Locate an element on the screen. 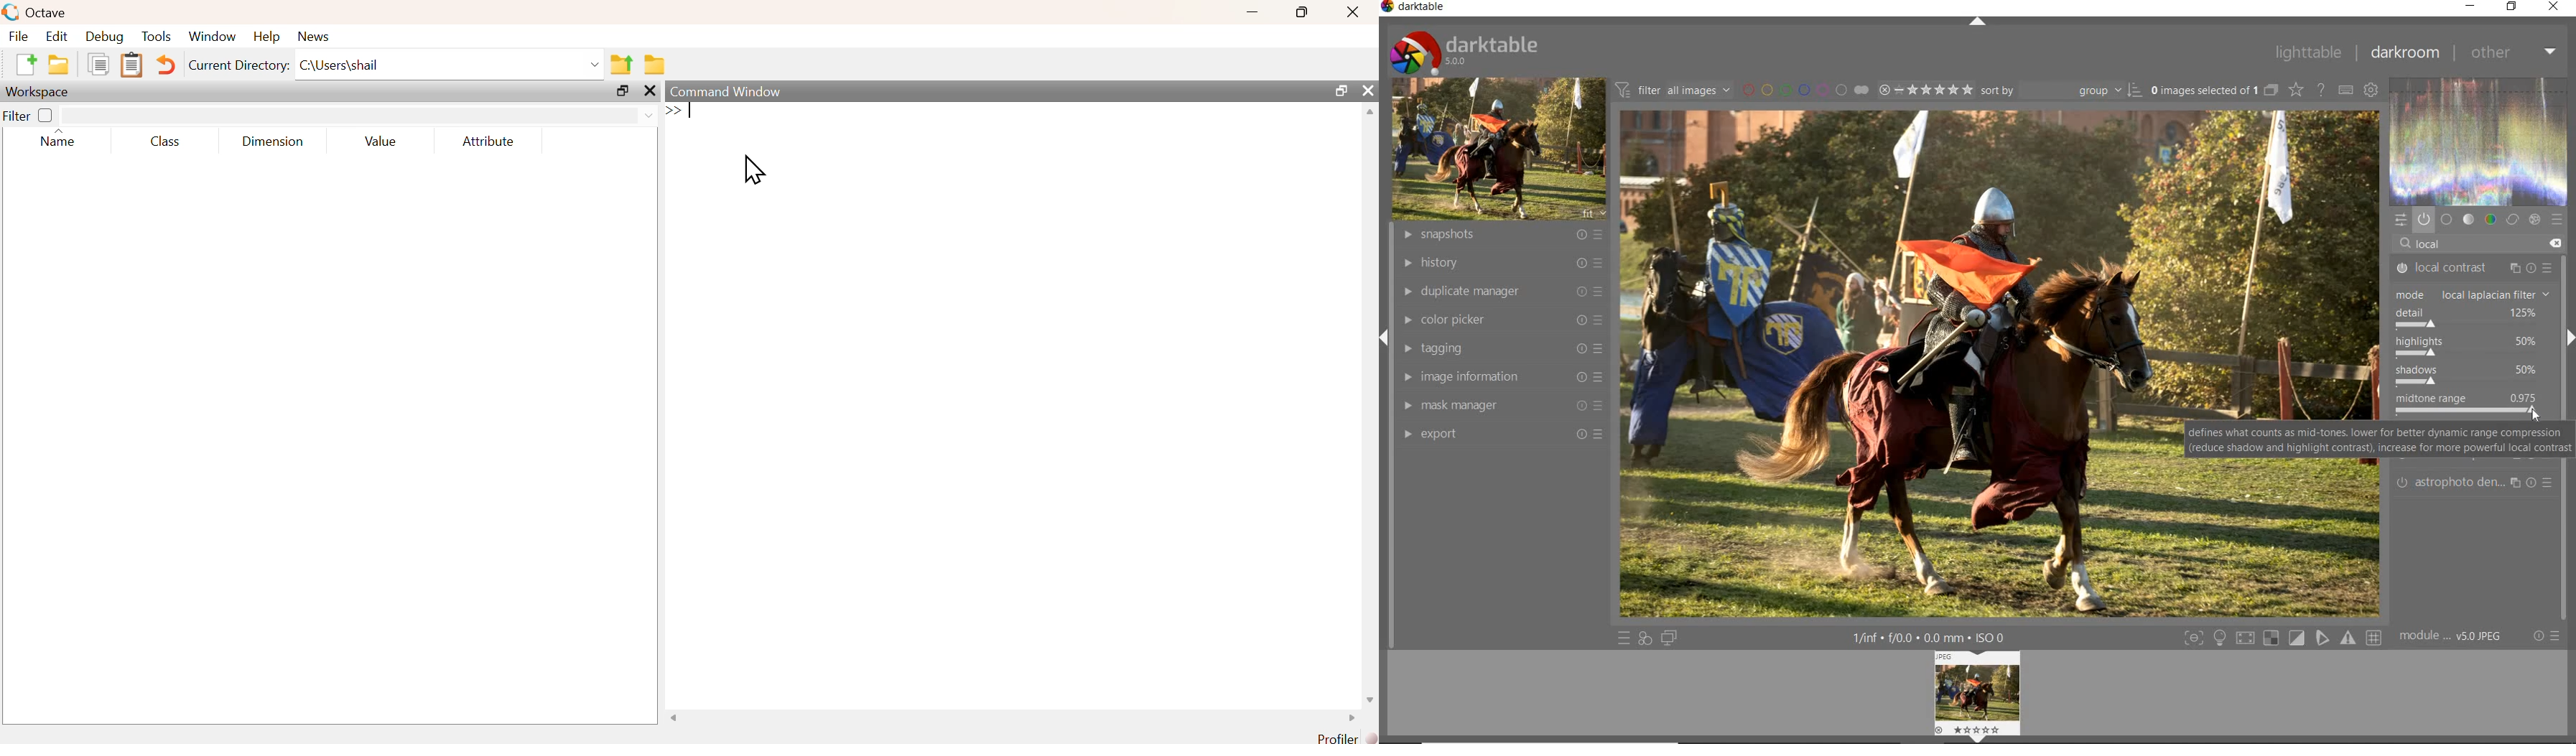  restore is located at coordinates (2513, 9).